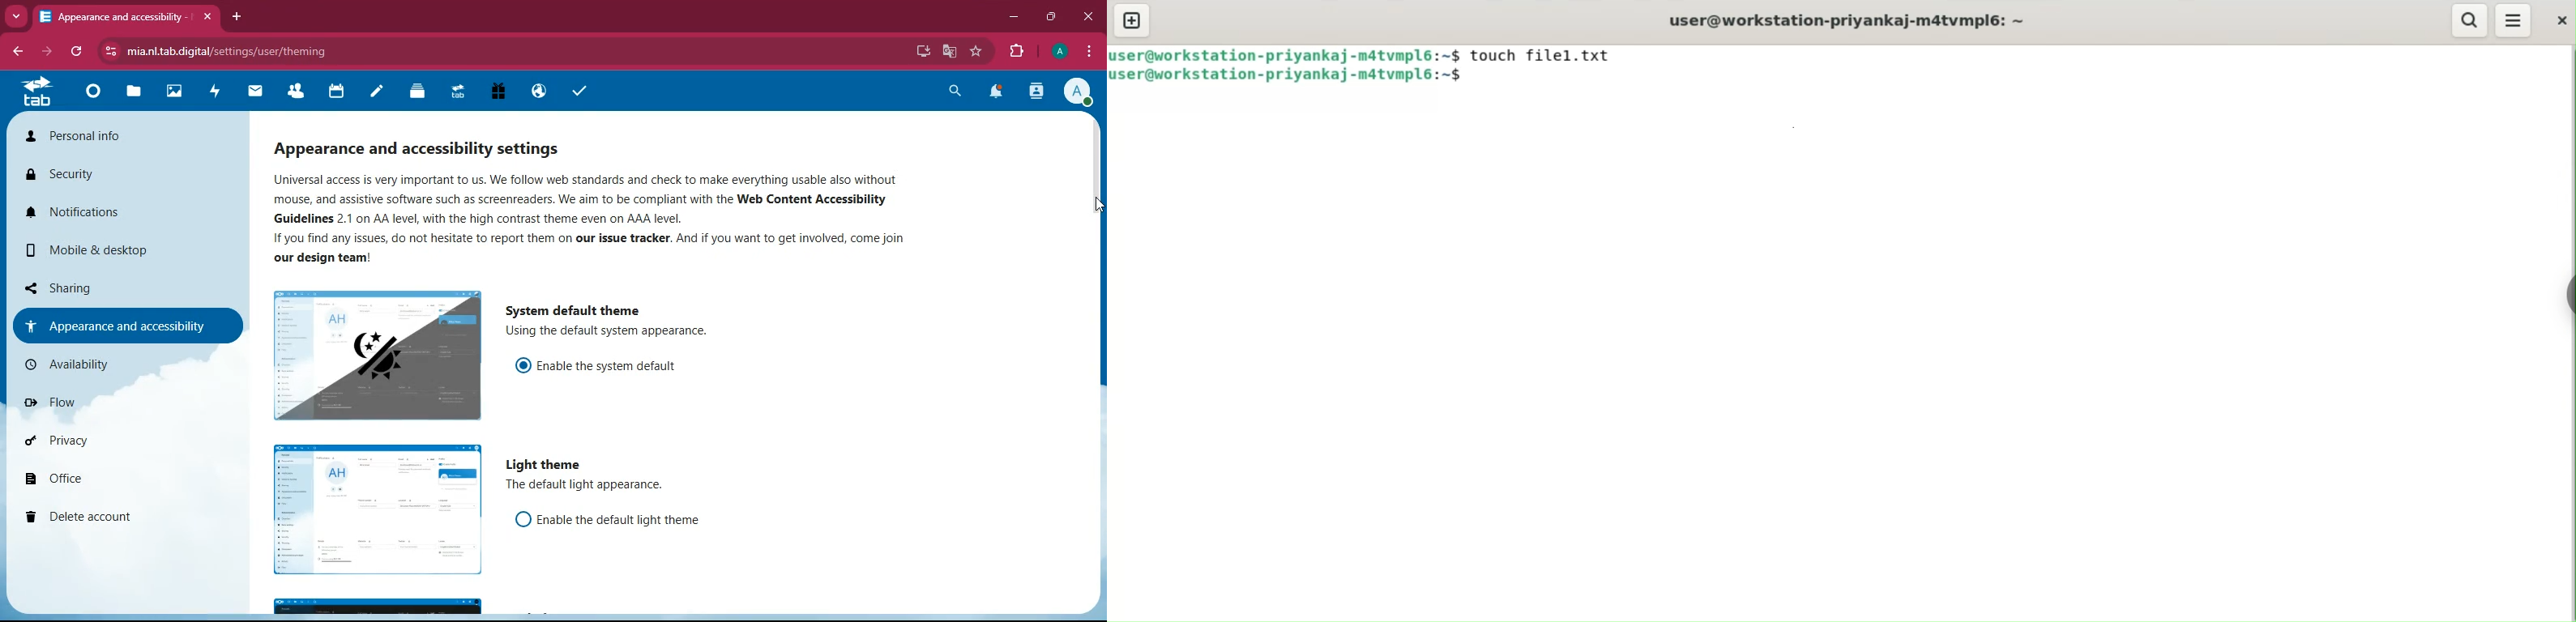 This screenshot has height=644, width=2576. Describe the element at coordinates (626, 332) in the screenshot. I see `description` at that location.